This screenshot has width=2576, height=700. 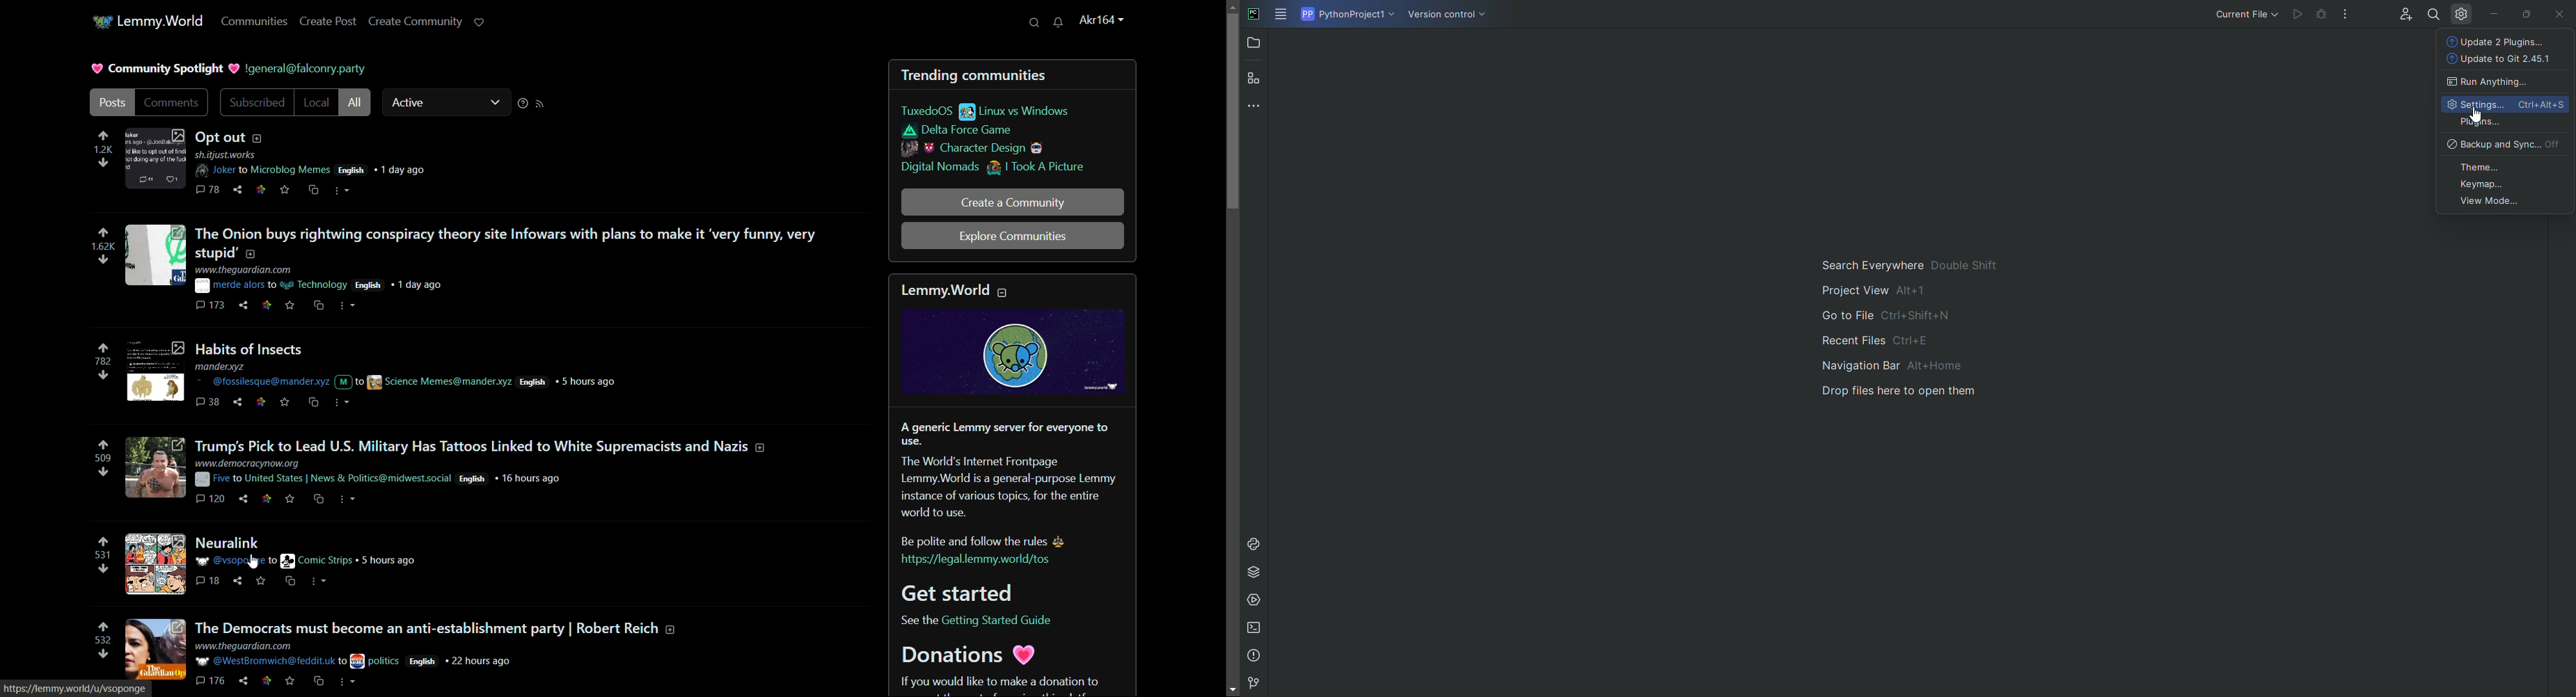 What do you see at coordinates (2503, 205) in the screenshot?
I see `View Mode` at bounding box center [2503, 205].